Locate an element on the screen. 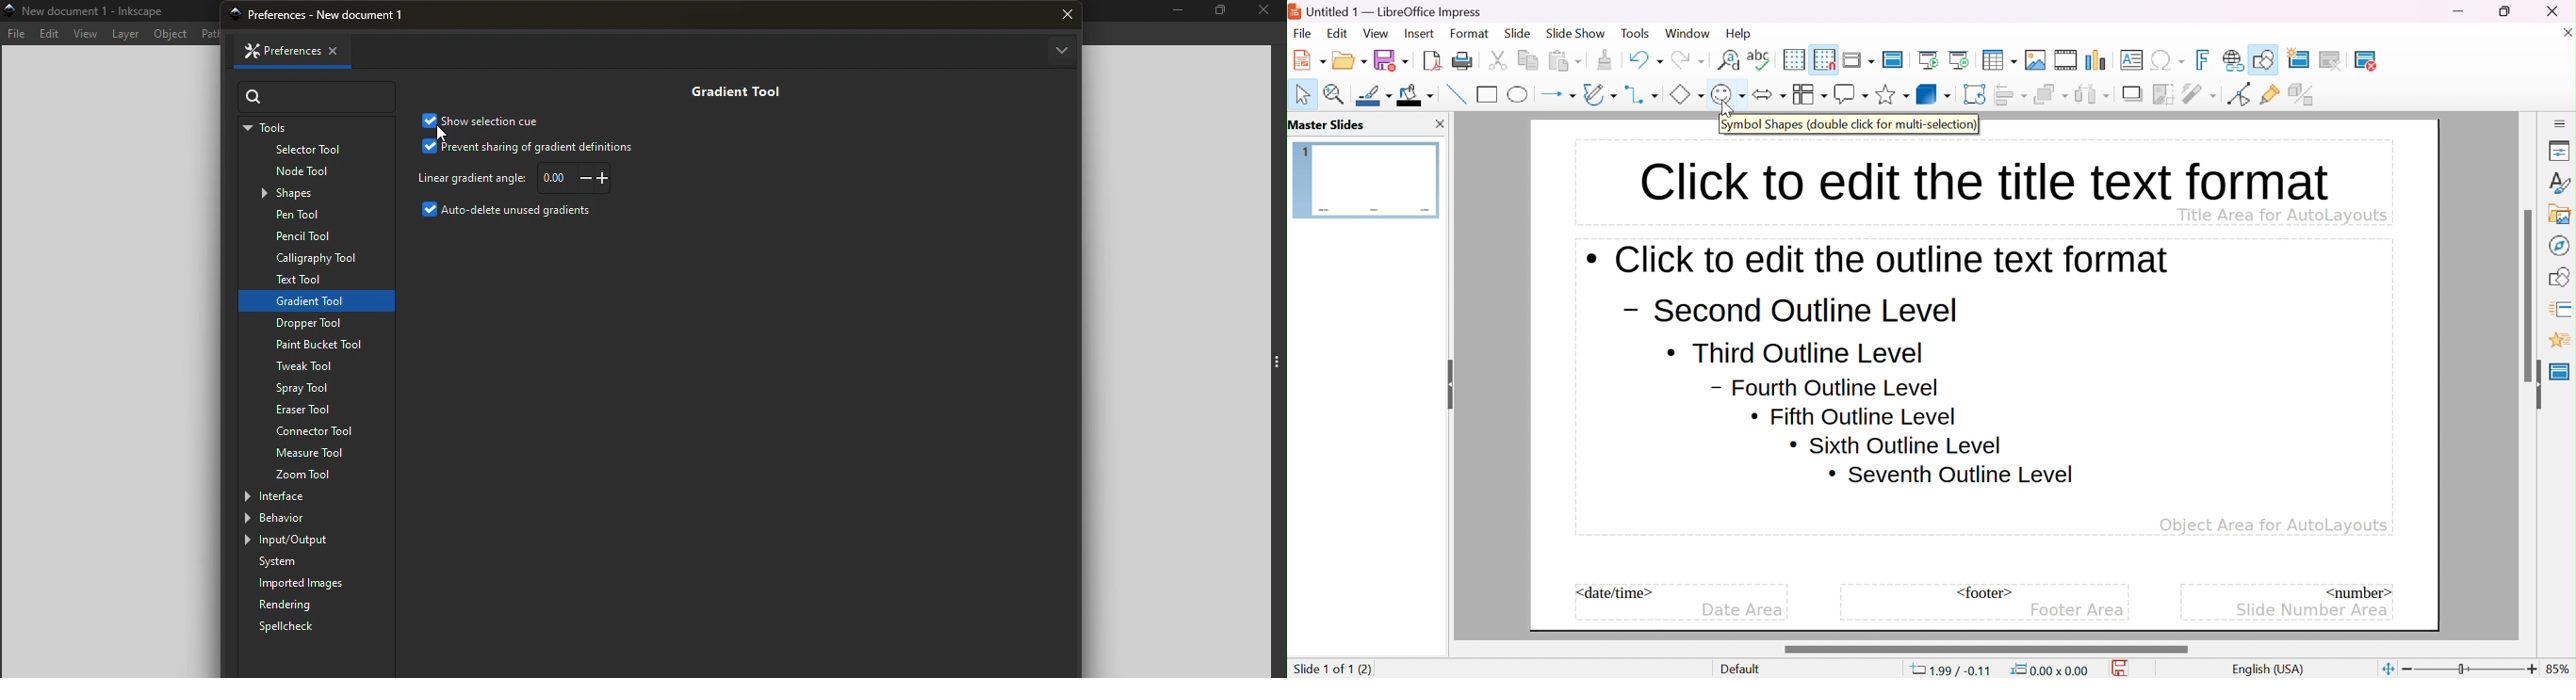 The width and height of the screenshot is (2576, 700). slide show is located at coordinates (1576, 32).